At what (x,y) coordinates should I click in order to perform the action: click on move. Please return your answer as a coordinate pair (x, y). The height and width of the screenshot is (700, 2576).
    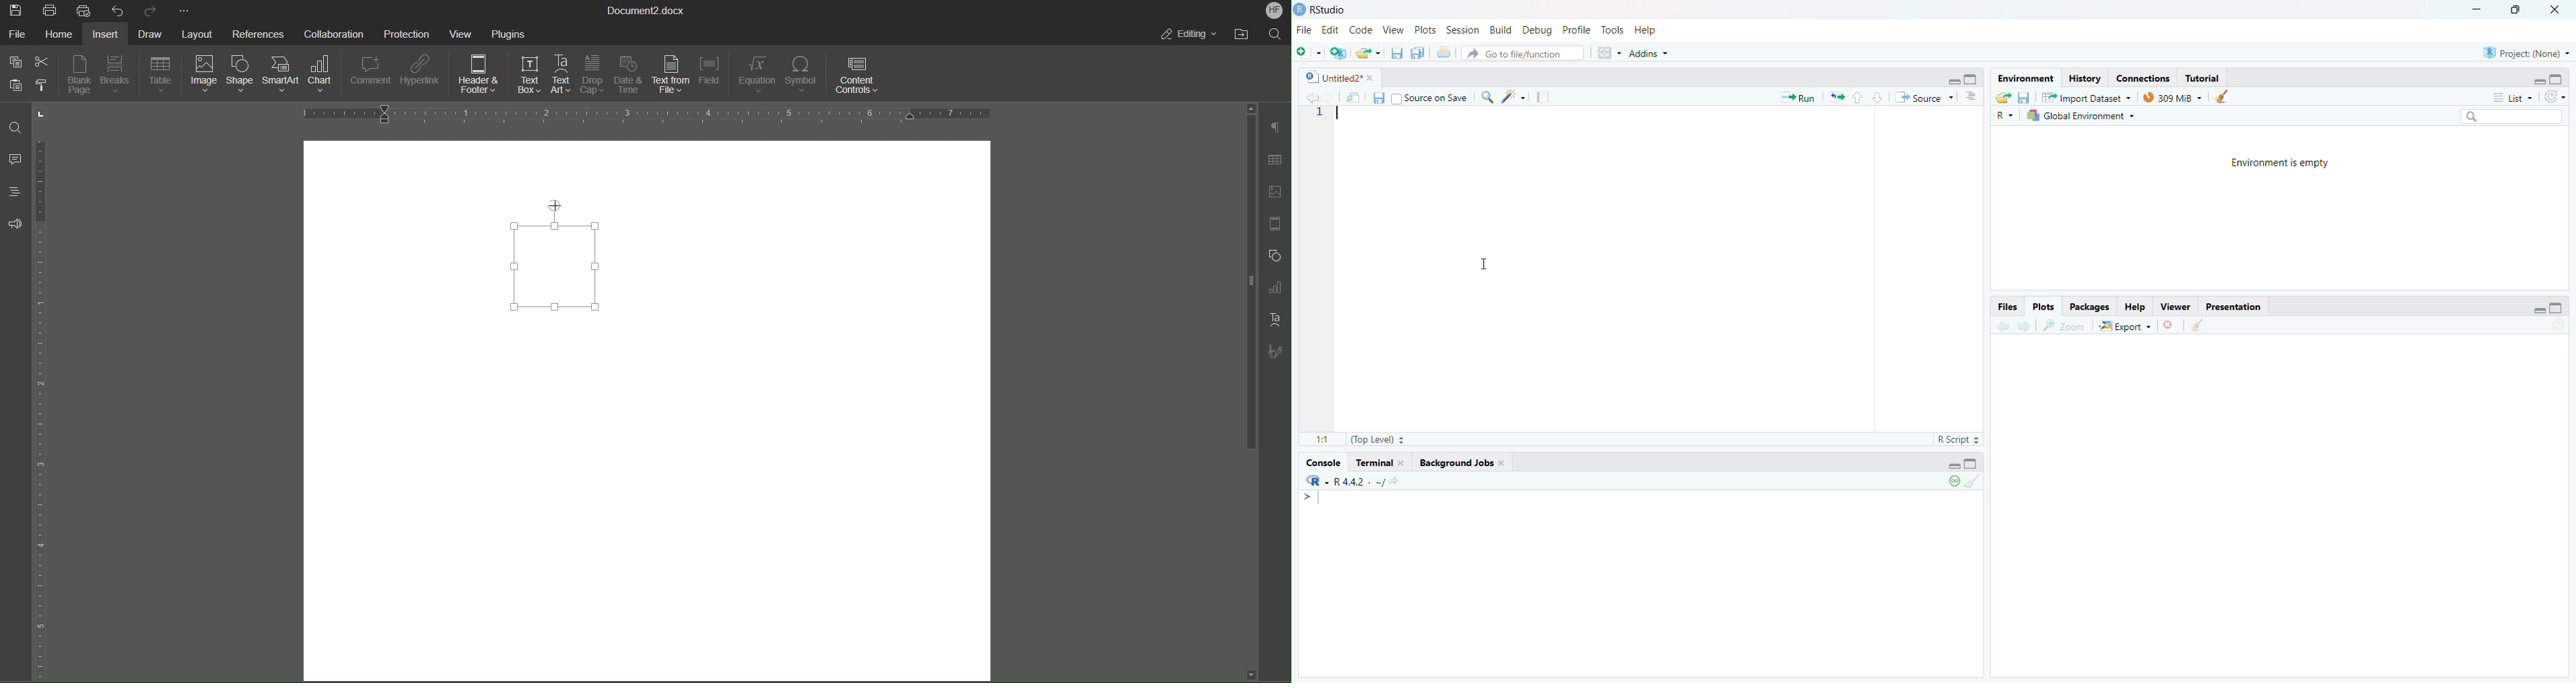
    Looking at the image, I should click on (1354, 98).